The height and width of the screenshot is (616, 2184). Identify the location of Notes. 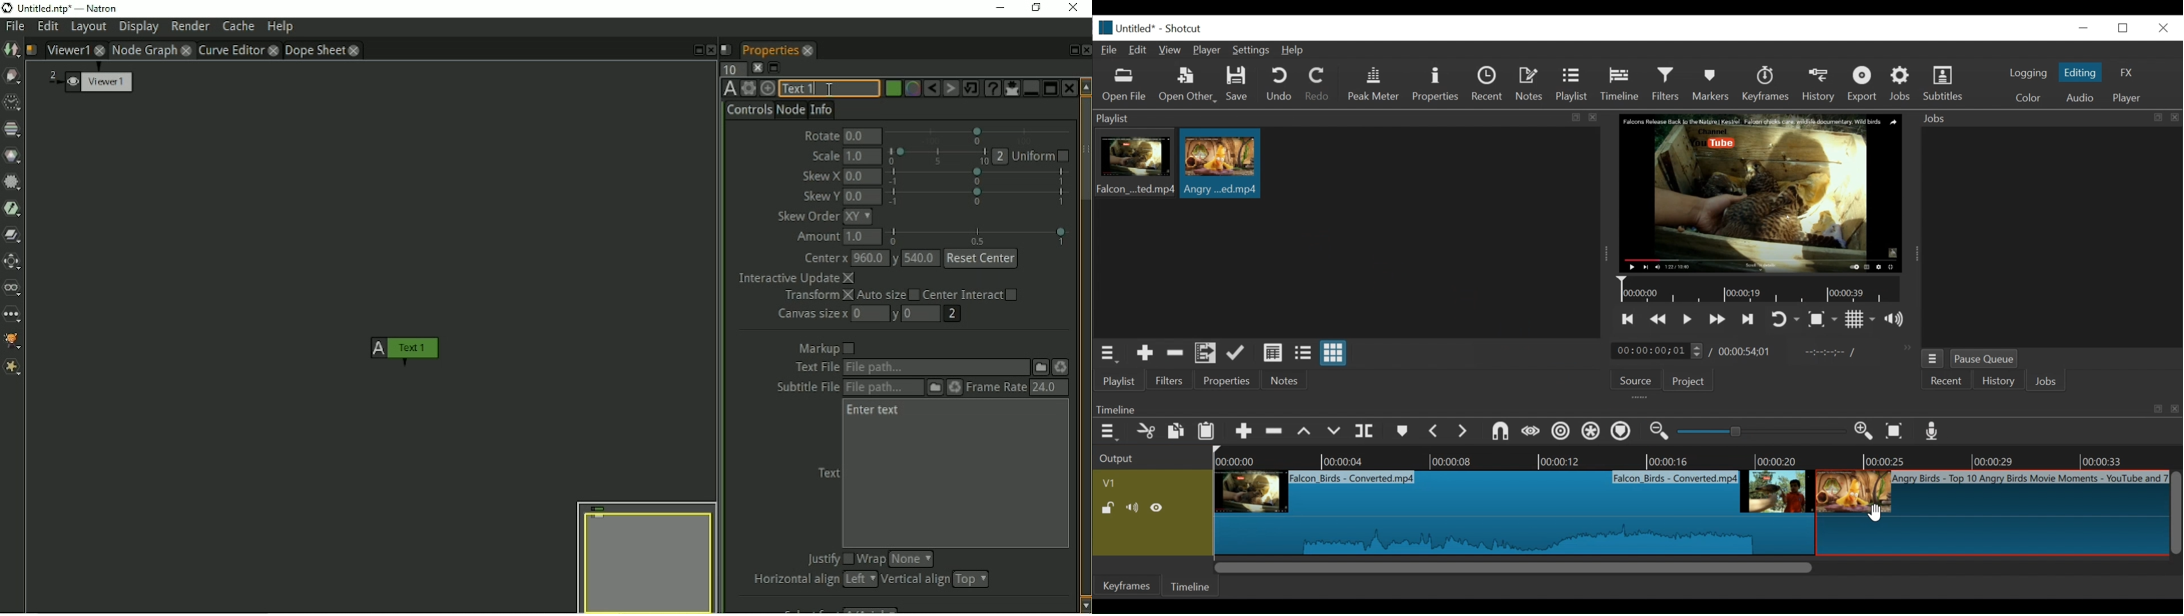
(1285, 380).